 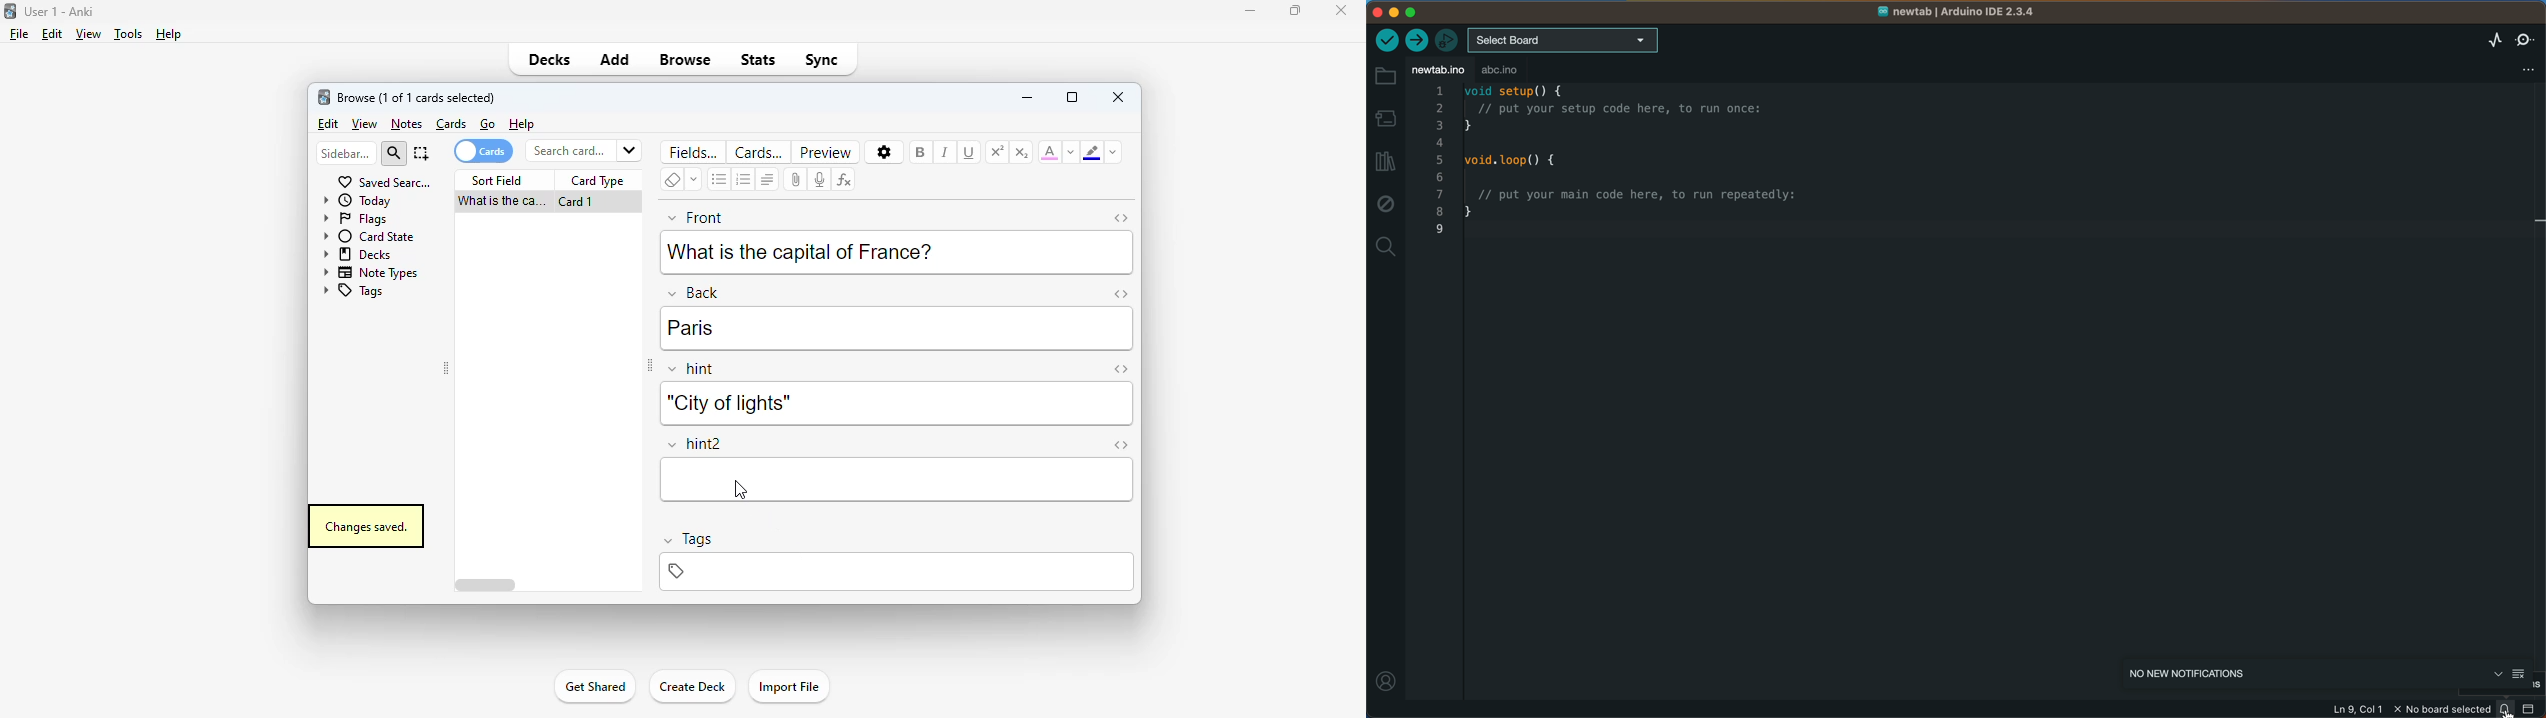 What do you see at coordinates (740, 491) in the screenshot?
I see `cursor` at bounding box center [740, 491].